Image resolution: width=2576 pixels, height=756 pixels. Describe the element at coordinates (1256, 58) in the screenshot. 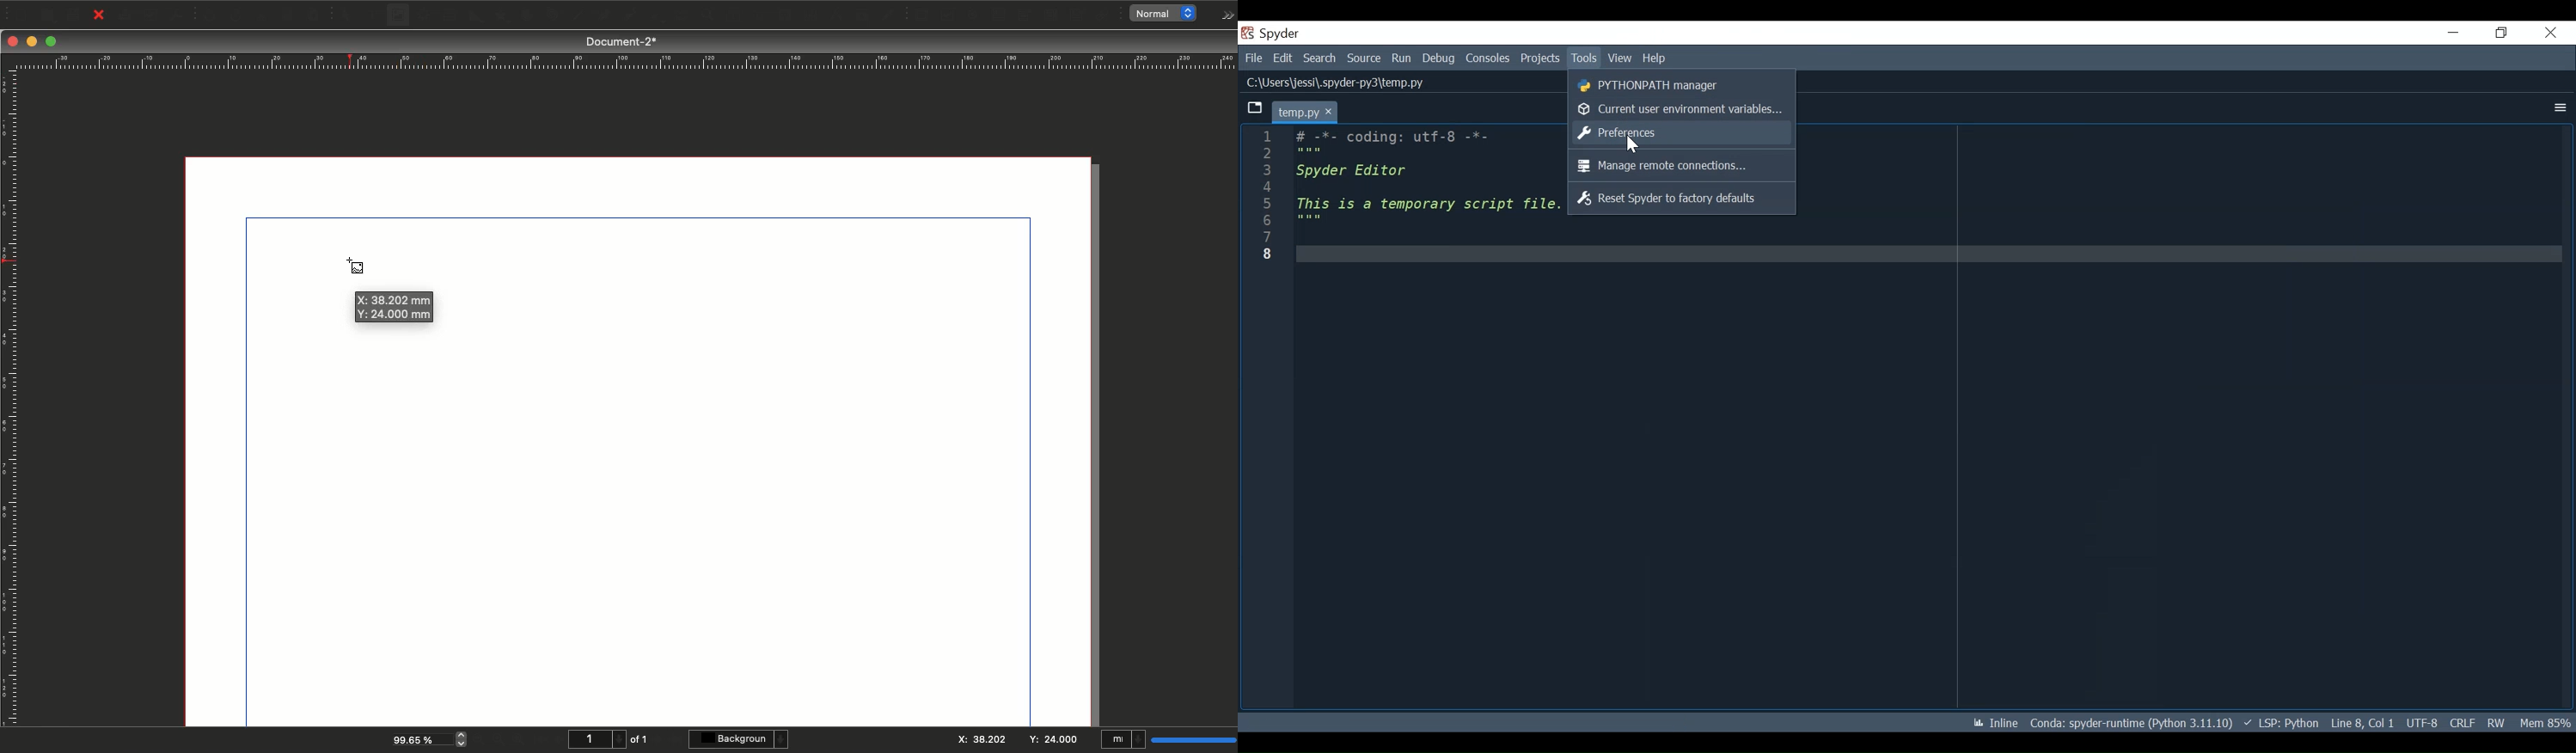

I see `File` at that location.